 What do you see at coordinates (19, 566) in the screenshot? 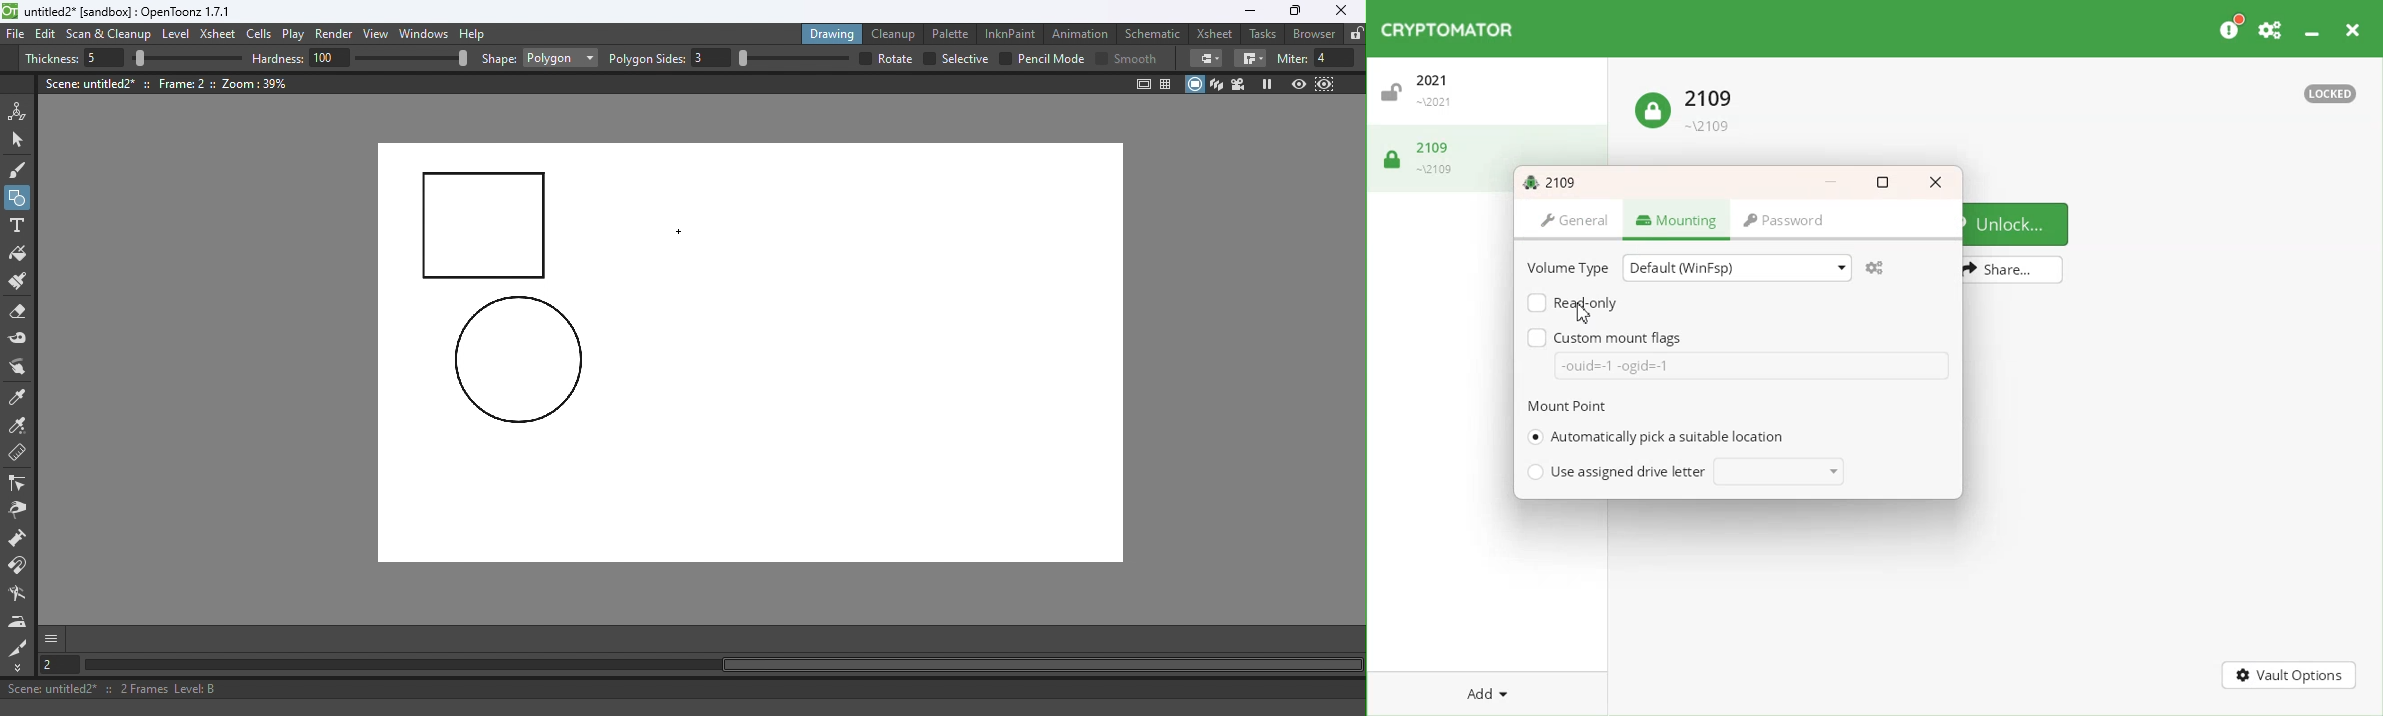
I see `Magnet tool` at bounding box center [19, 566].